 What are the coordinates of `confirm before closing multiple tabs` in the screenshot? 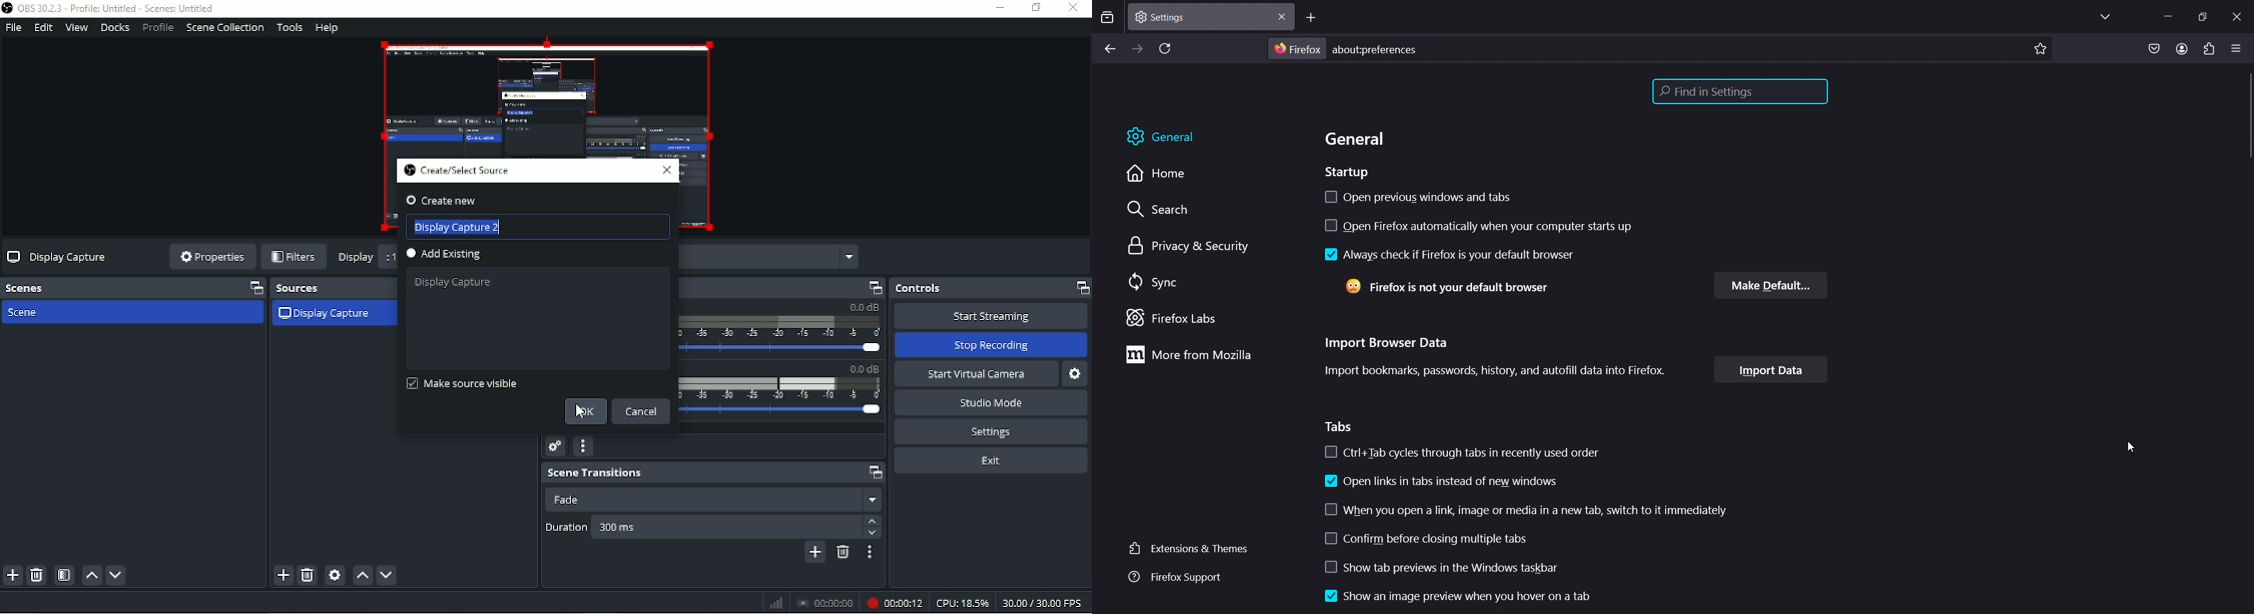 It's located at (1428, 539).